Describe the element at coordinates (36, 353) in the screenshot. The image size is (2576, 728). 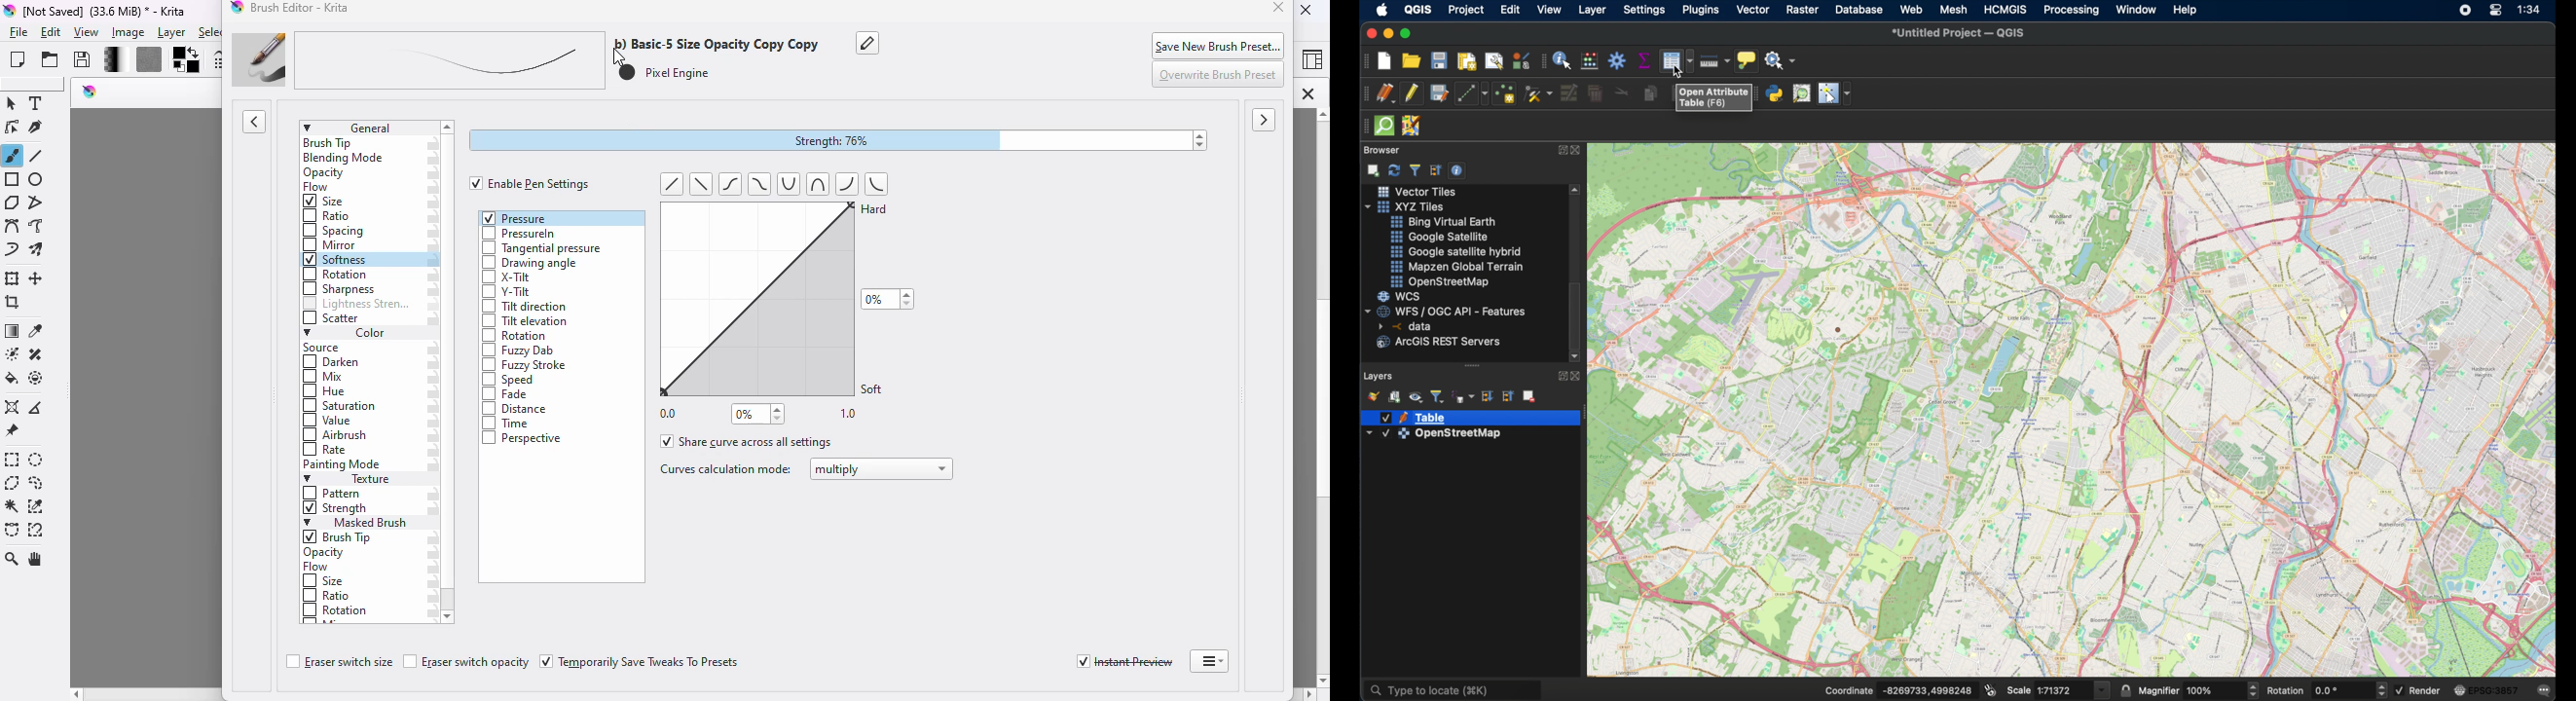
I see `smart patch tool` at that location.